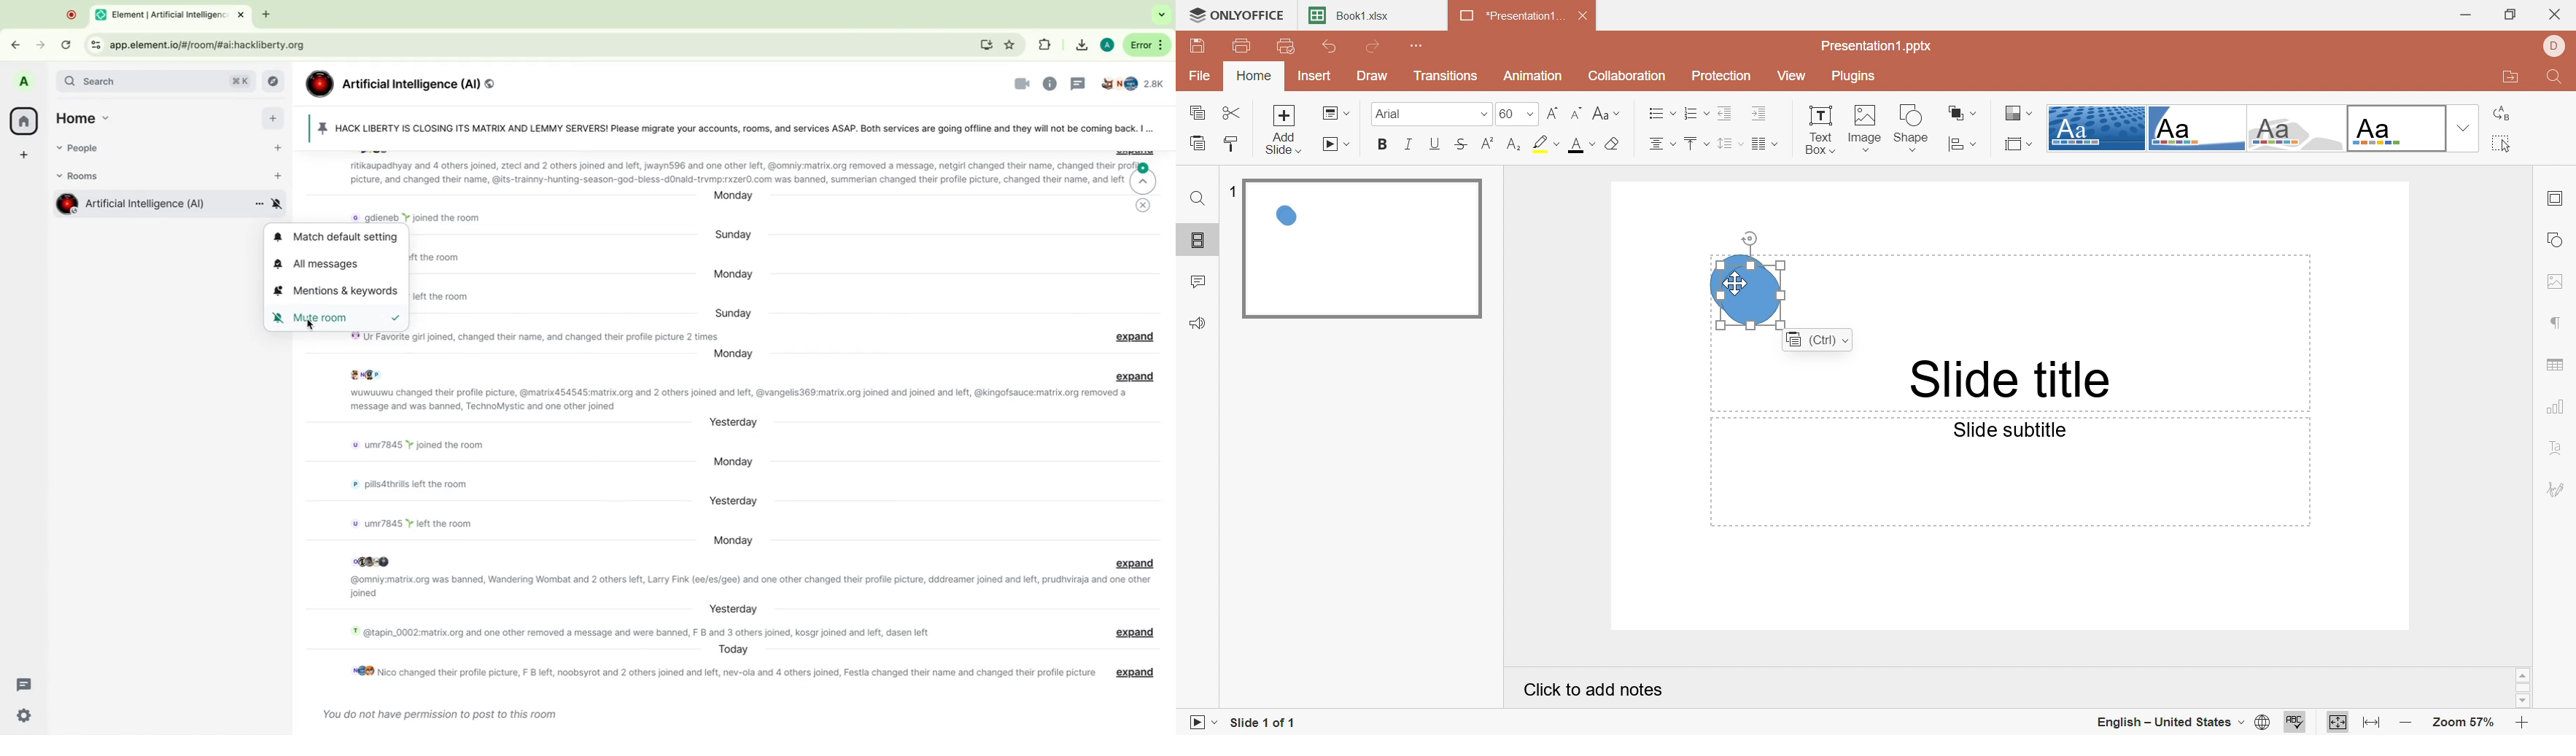  I want to click on Increase indent, so click(1761, 114).